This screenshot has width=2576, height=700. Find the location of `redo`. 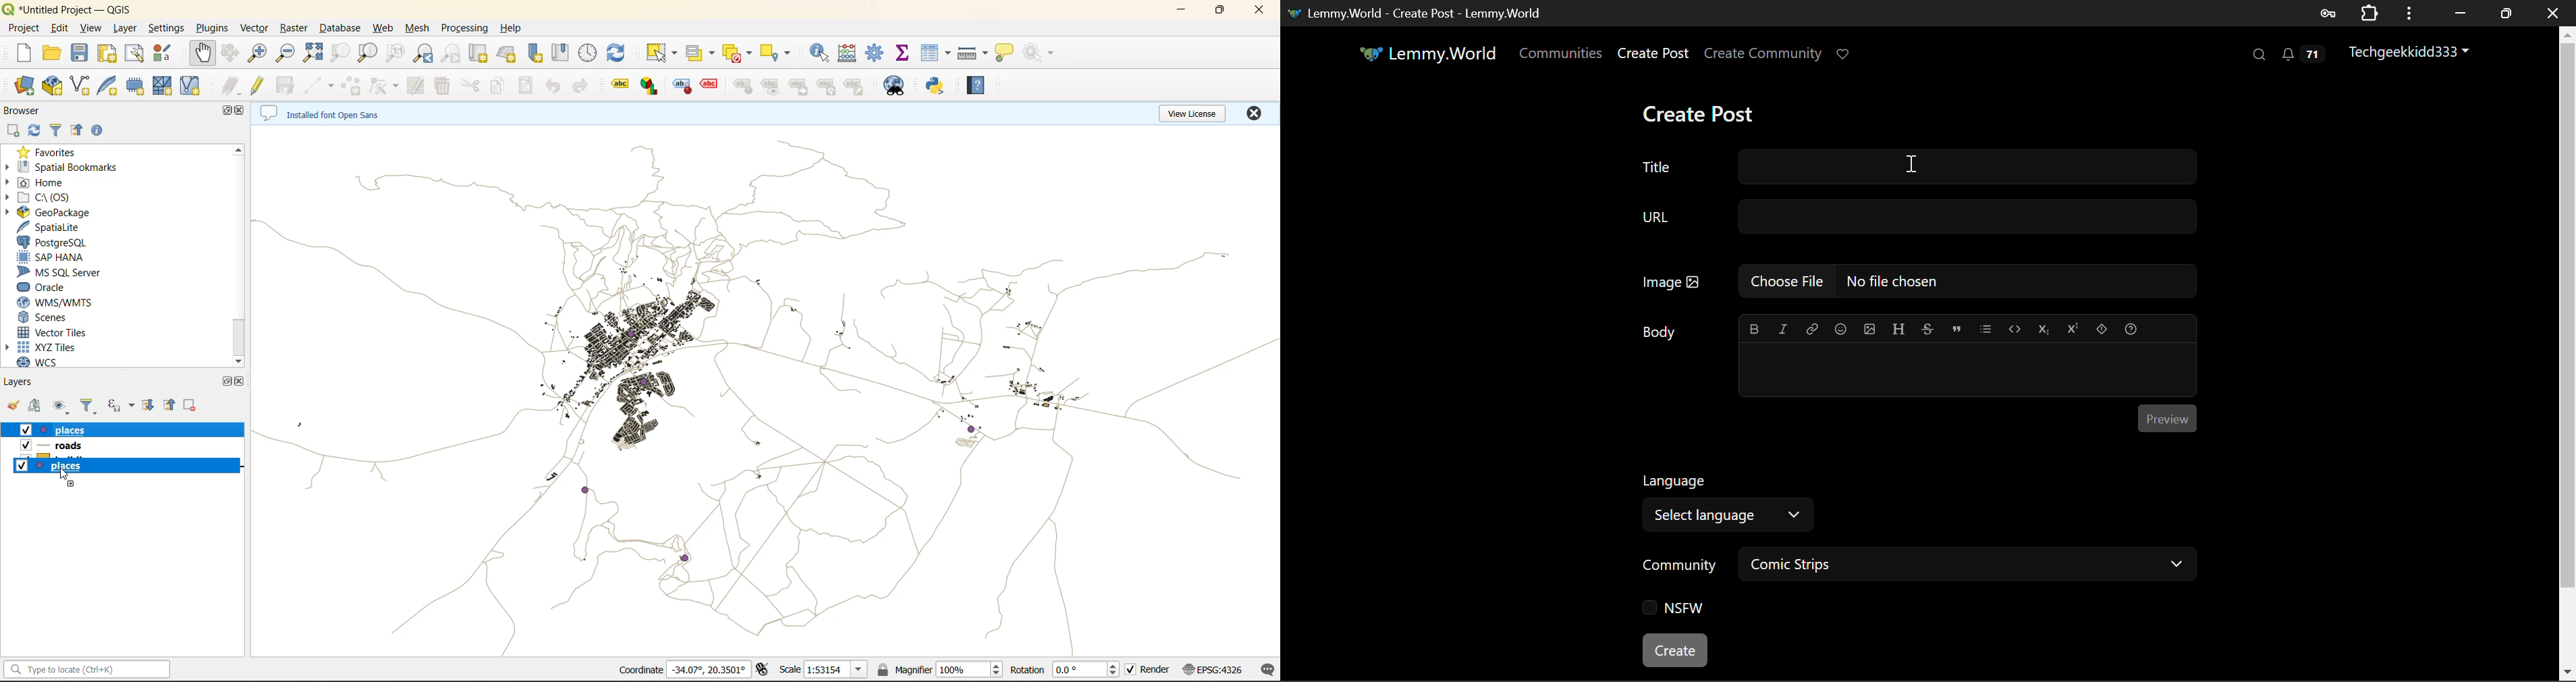

redo is located at coordinates (584, 87).